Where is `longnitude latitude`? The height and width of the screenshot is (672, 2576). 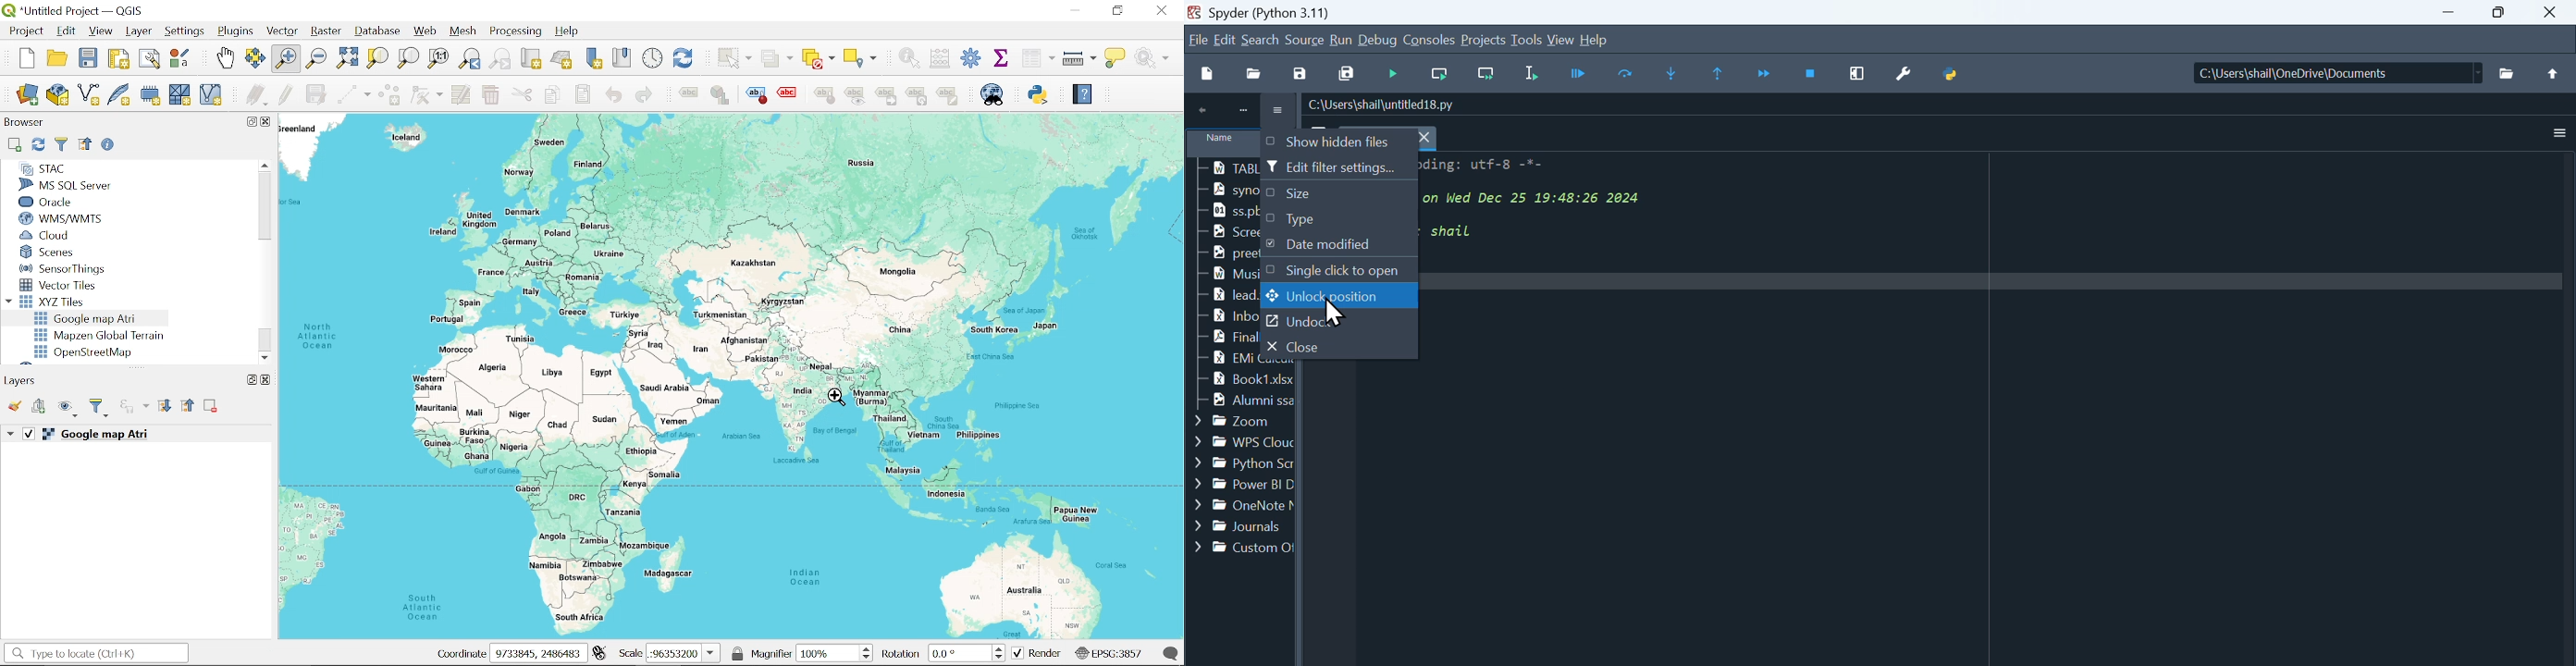
longnitude latitude is located at coordinates (599, 653).